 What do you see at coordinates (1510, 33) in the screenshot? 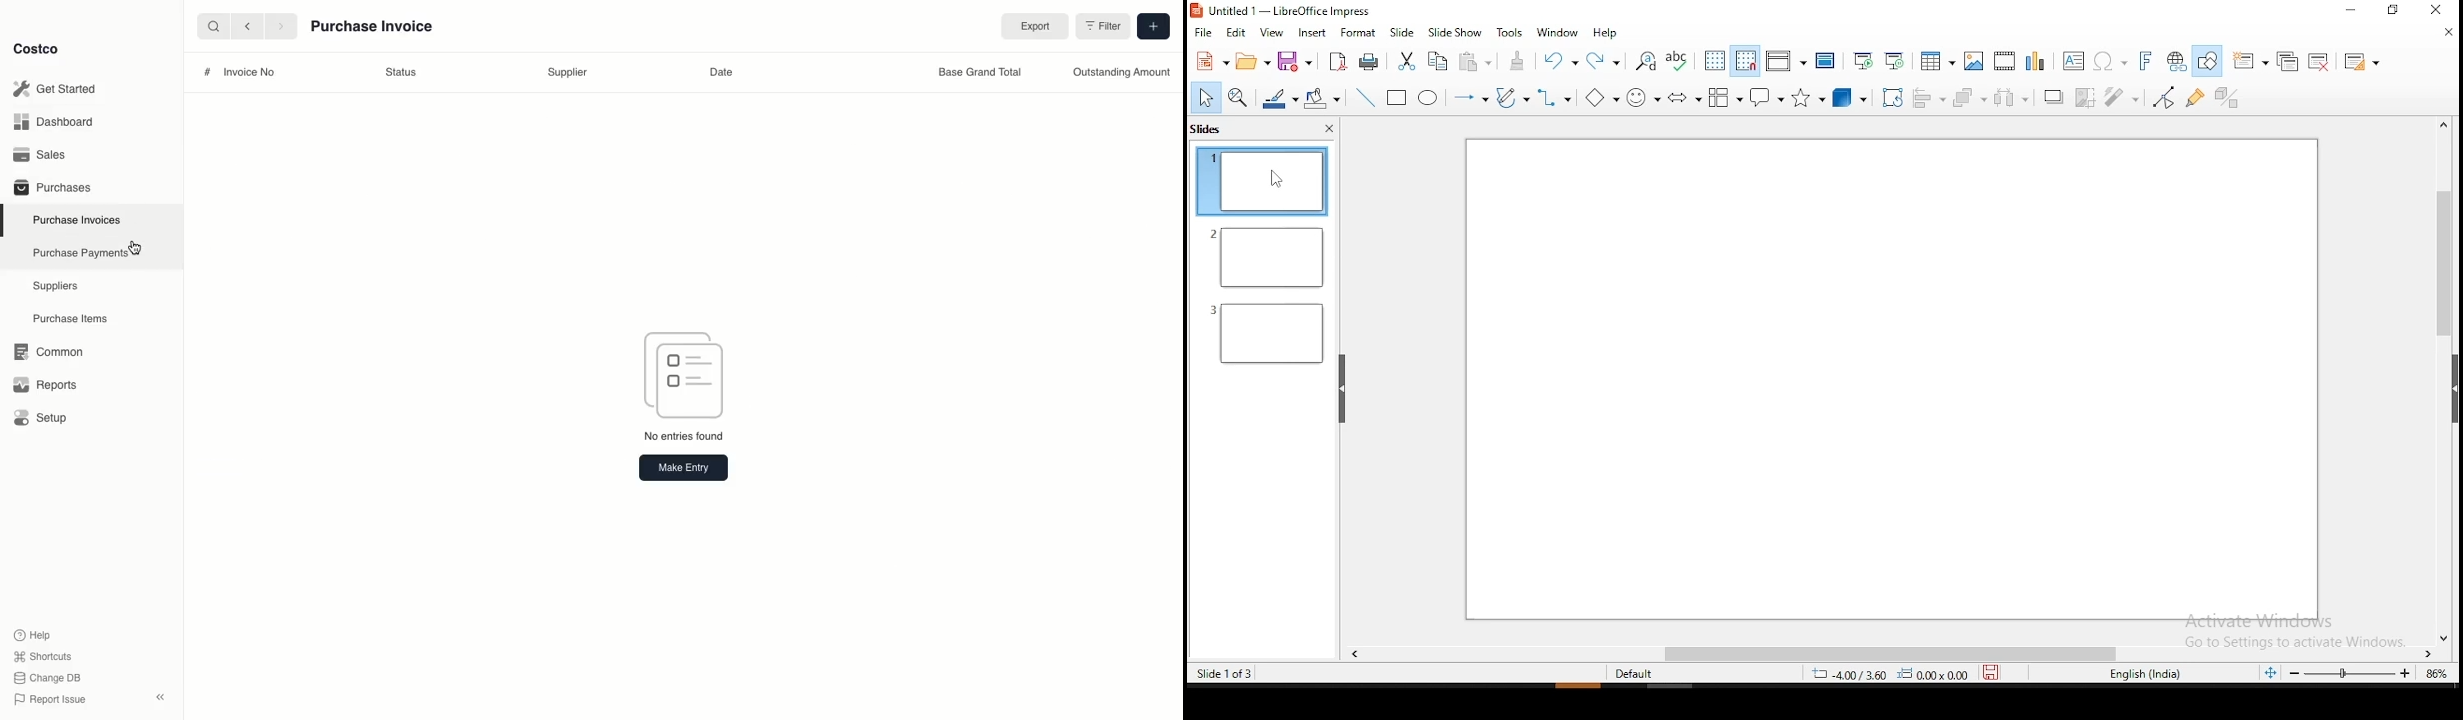
I see `tools` at bounding box center [1510, 33].